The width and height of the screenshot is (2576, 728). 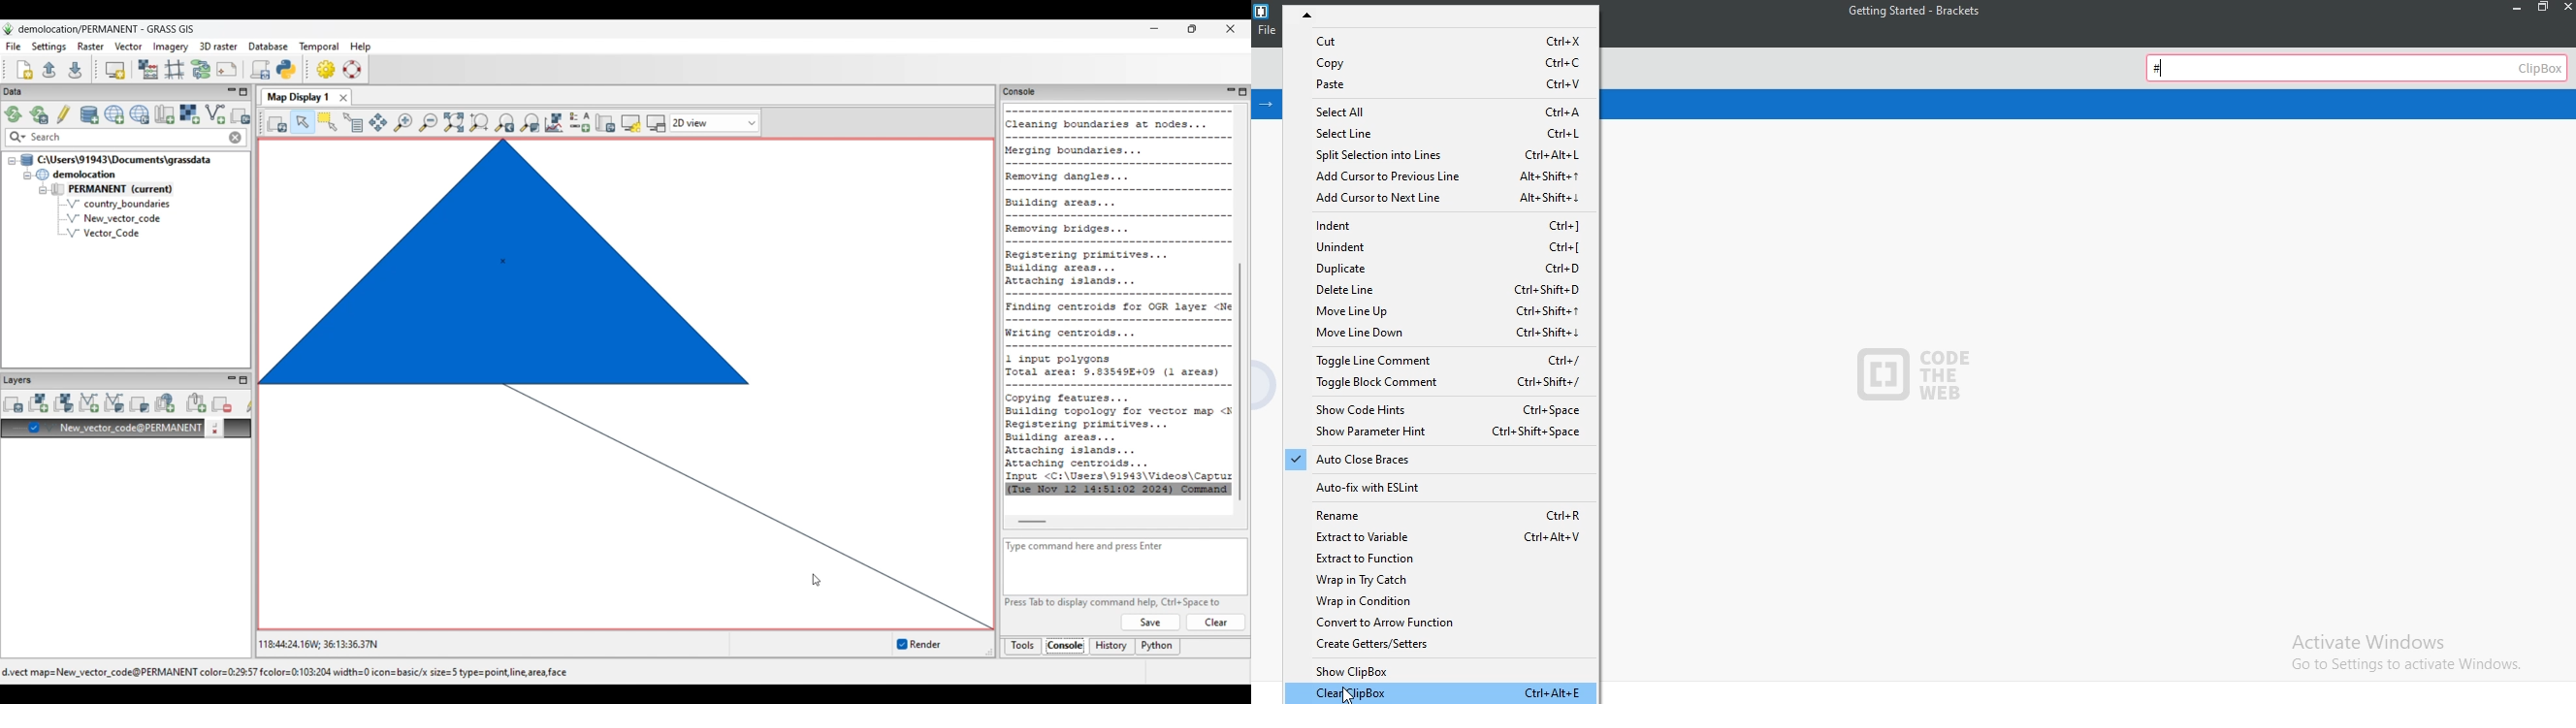 What do you see at coordinates (1437, 647) in the screenshot?
I see `Create Getters/Setters` at bounding box center [1437, 647].